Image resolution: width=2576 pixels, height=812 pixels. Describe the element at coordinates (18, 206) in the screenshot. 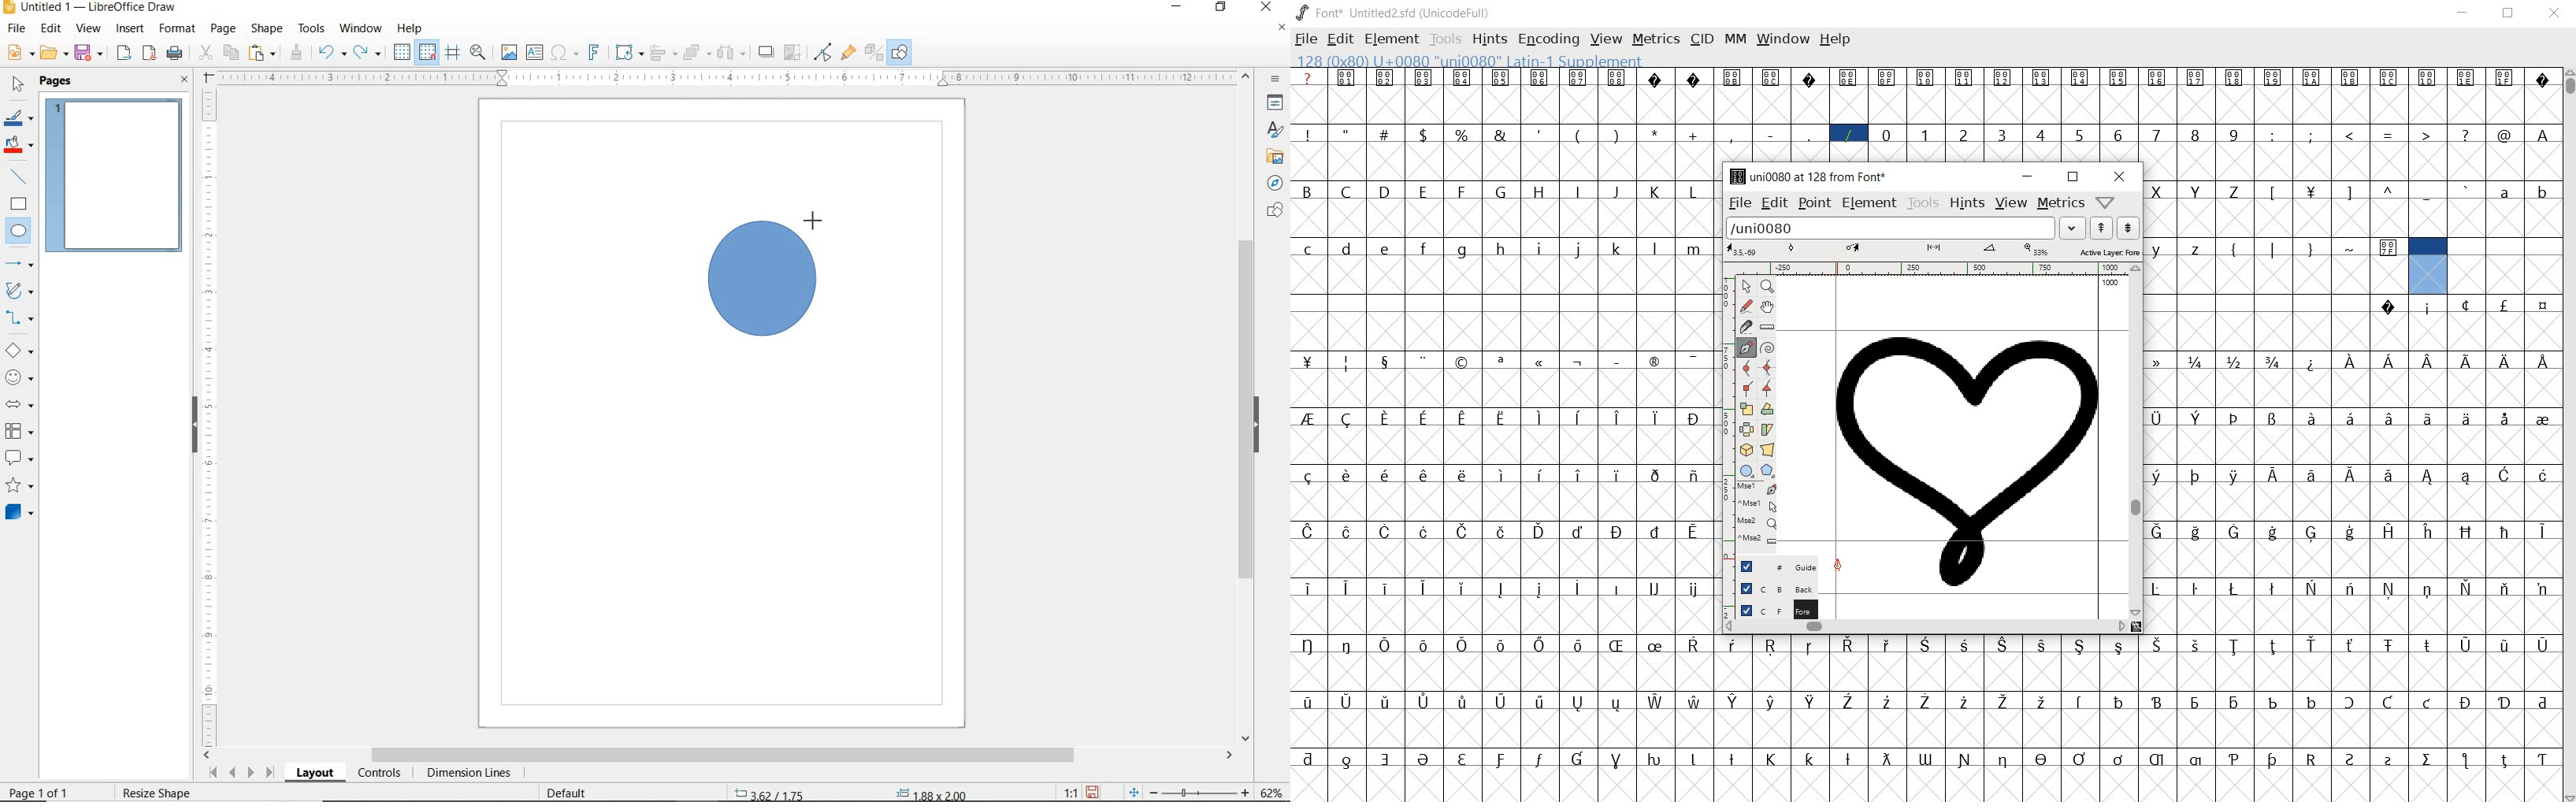

I see `RECTANGLE` at that location.